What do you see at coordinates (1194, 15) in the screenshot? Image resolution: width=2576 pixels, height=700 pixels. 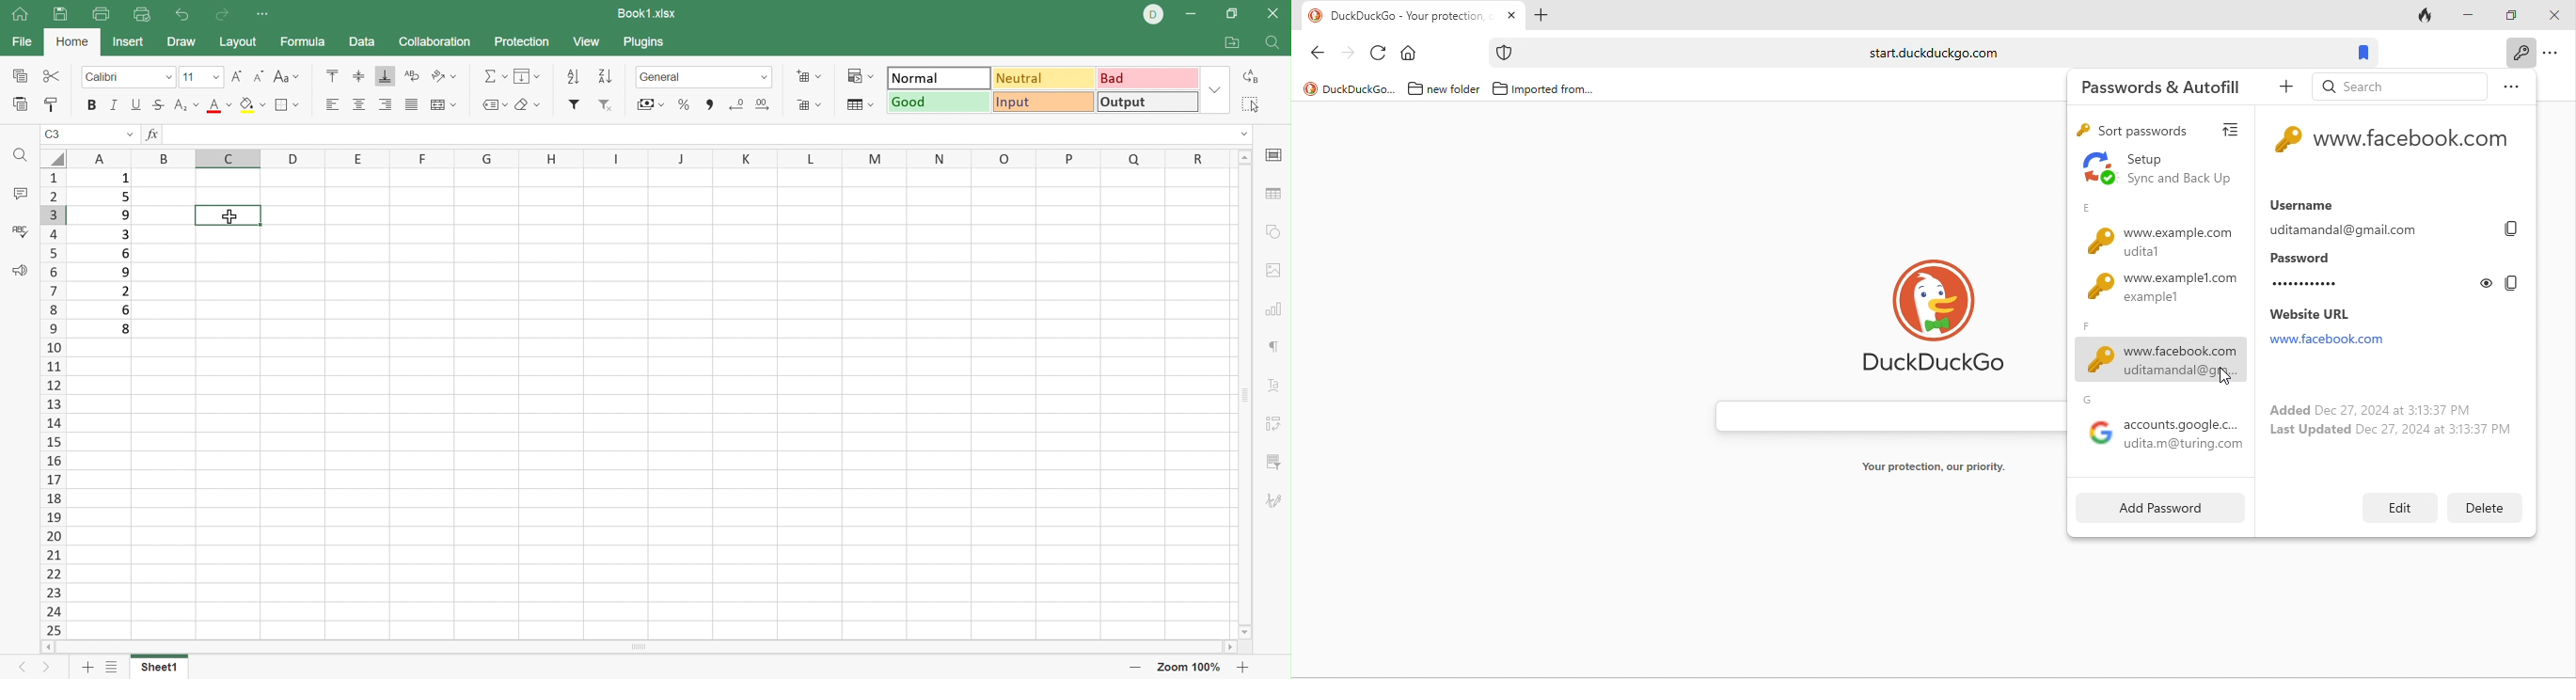 I see `Minimize` at bounding box center [1194, 15].